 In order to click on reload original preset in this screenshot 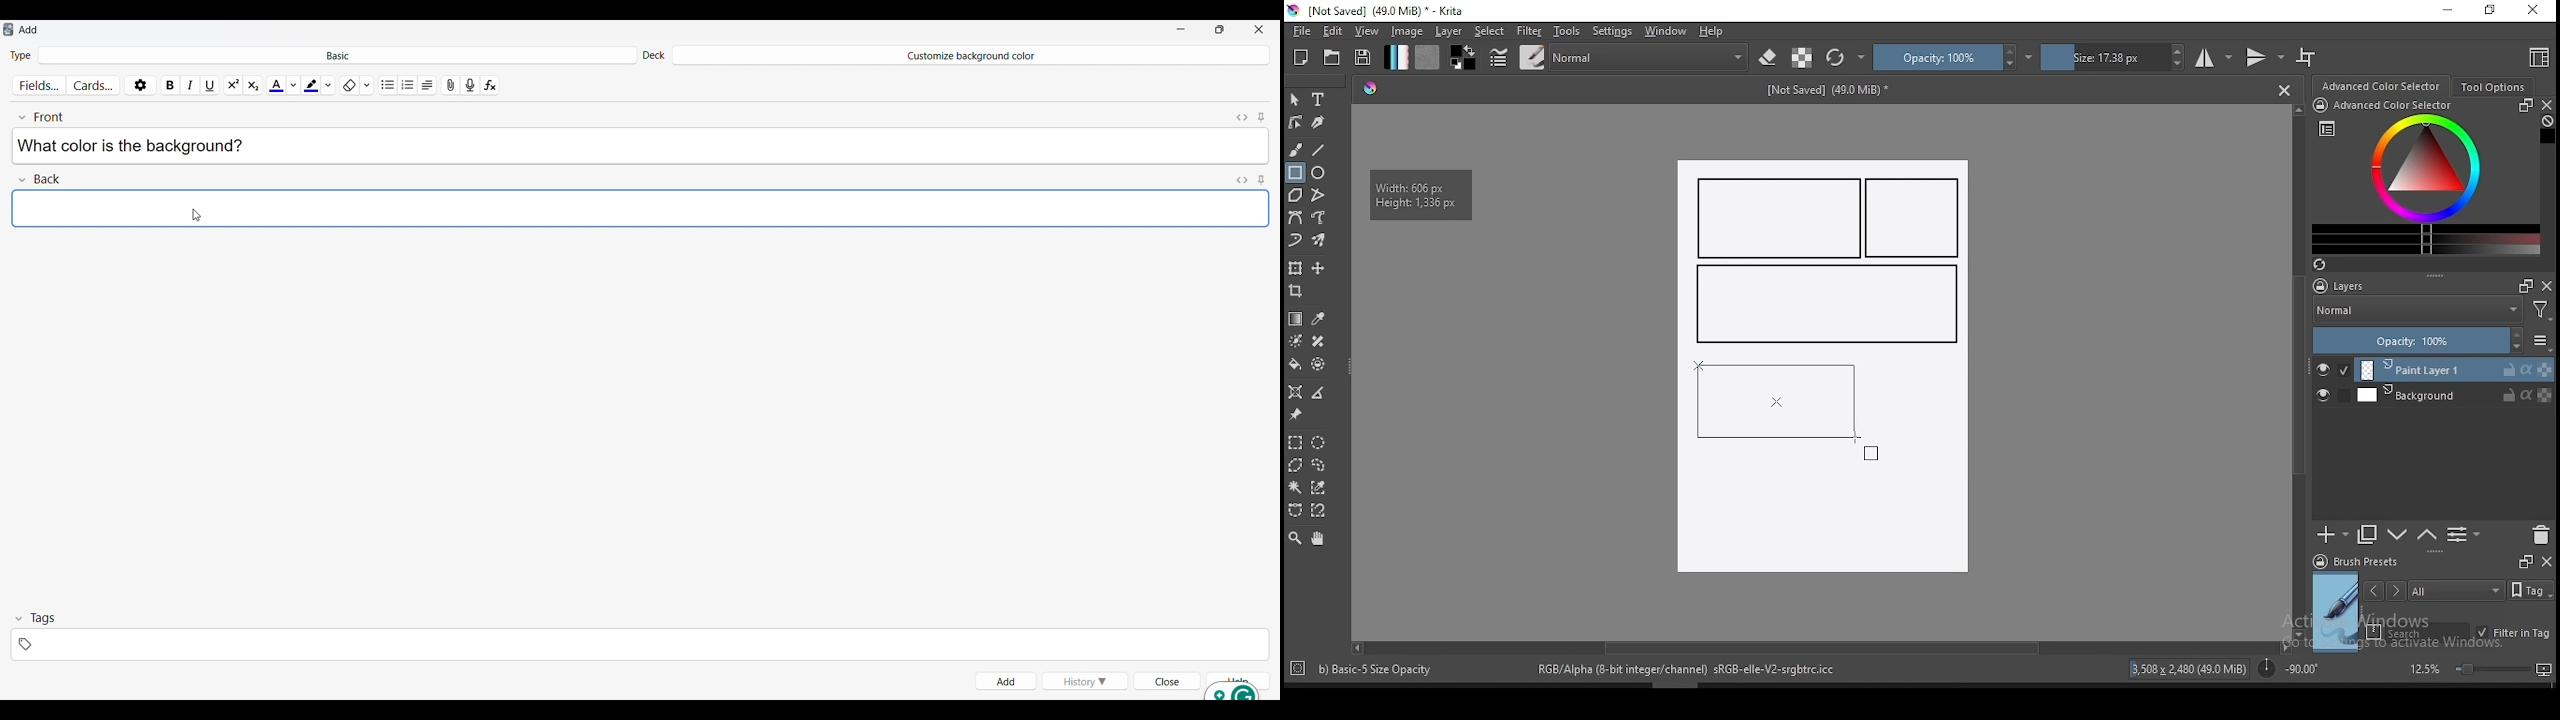, I will do `click(1846, 57)`.